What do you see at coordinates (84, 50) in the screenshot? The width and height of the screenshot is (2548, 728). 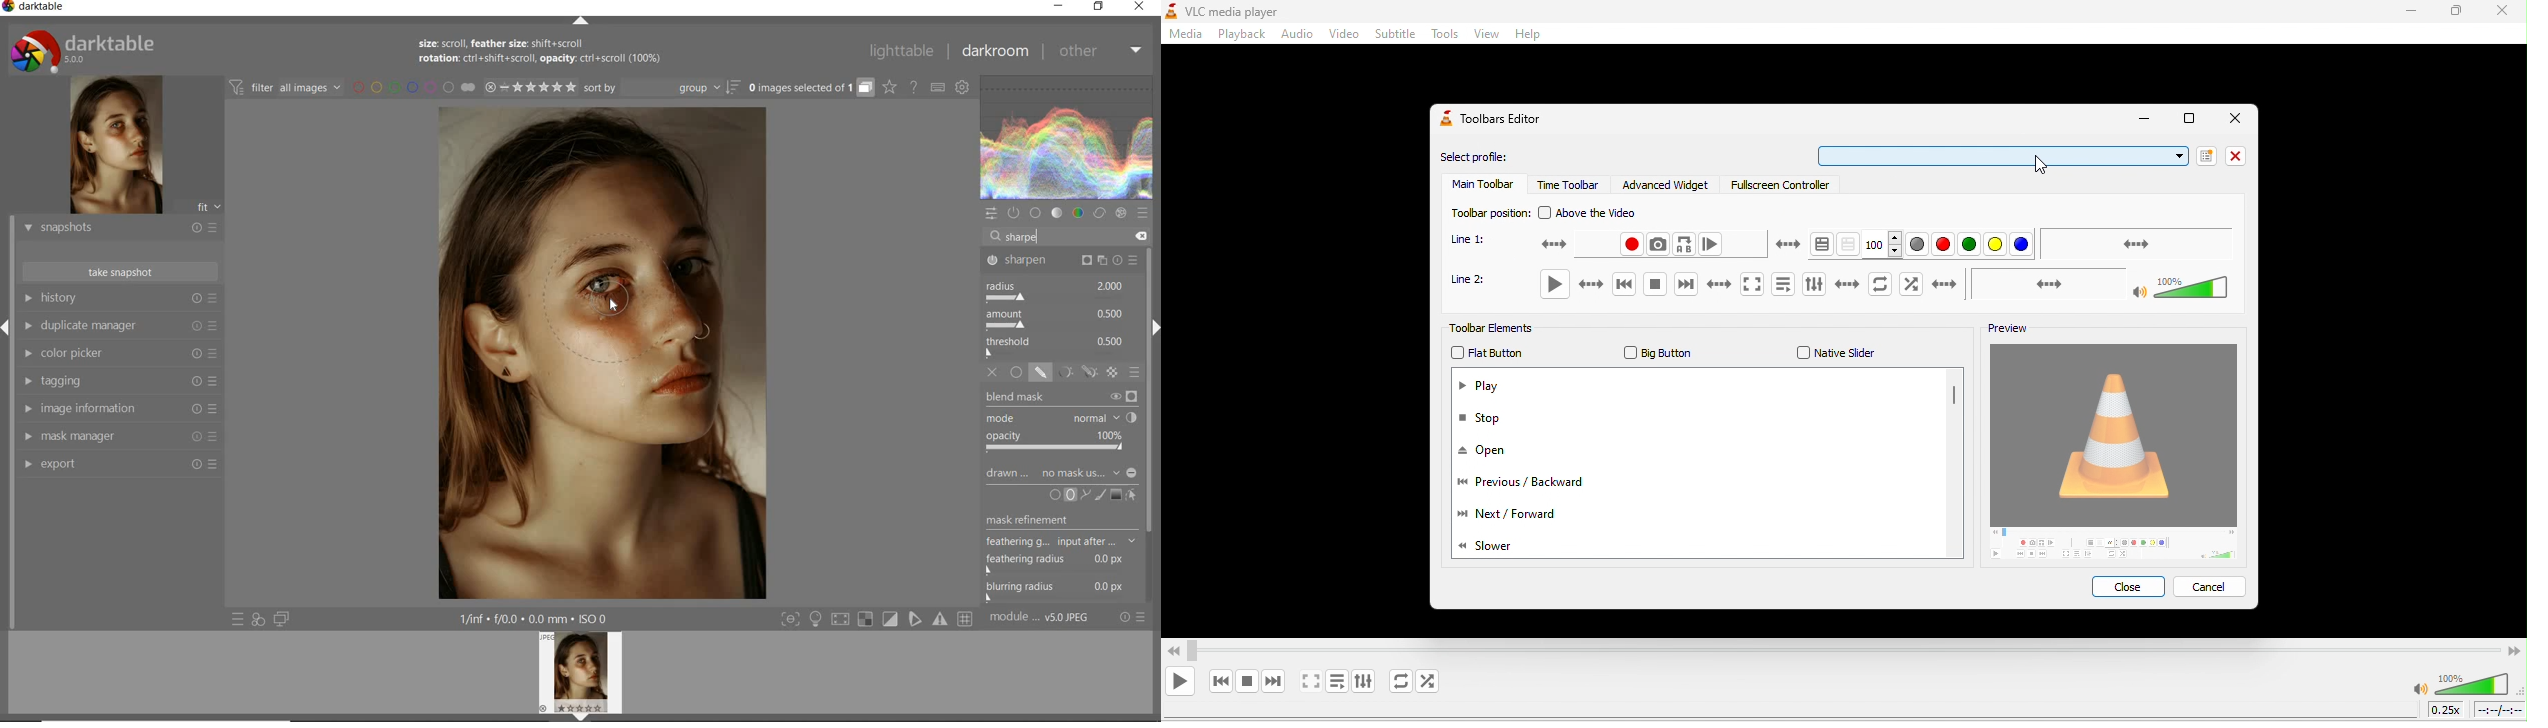 I see `system logo` at bounding box center [84, 50].